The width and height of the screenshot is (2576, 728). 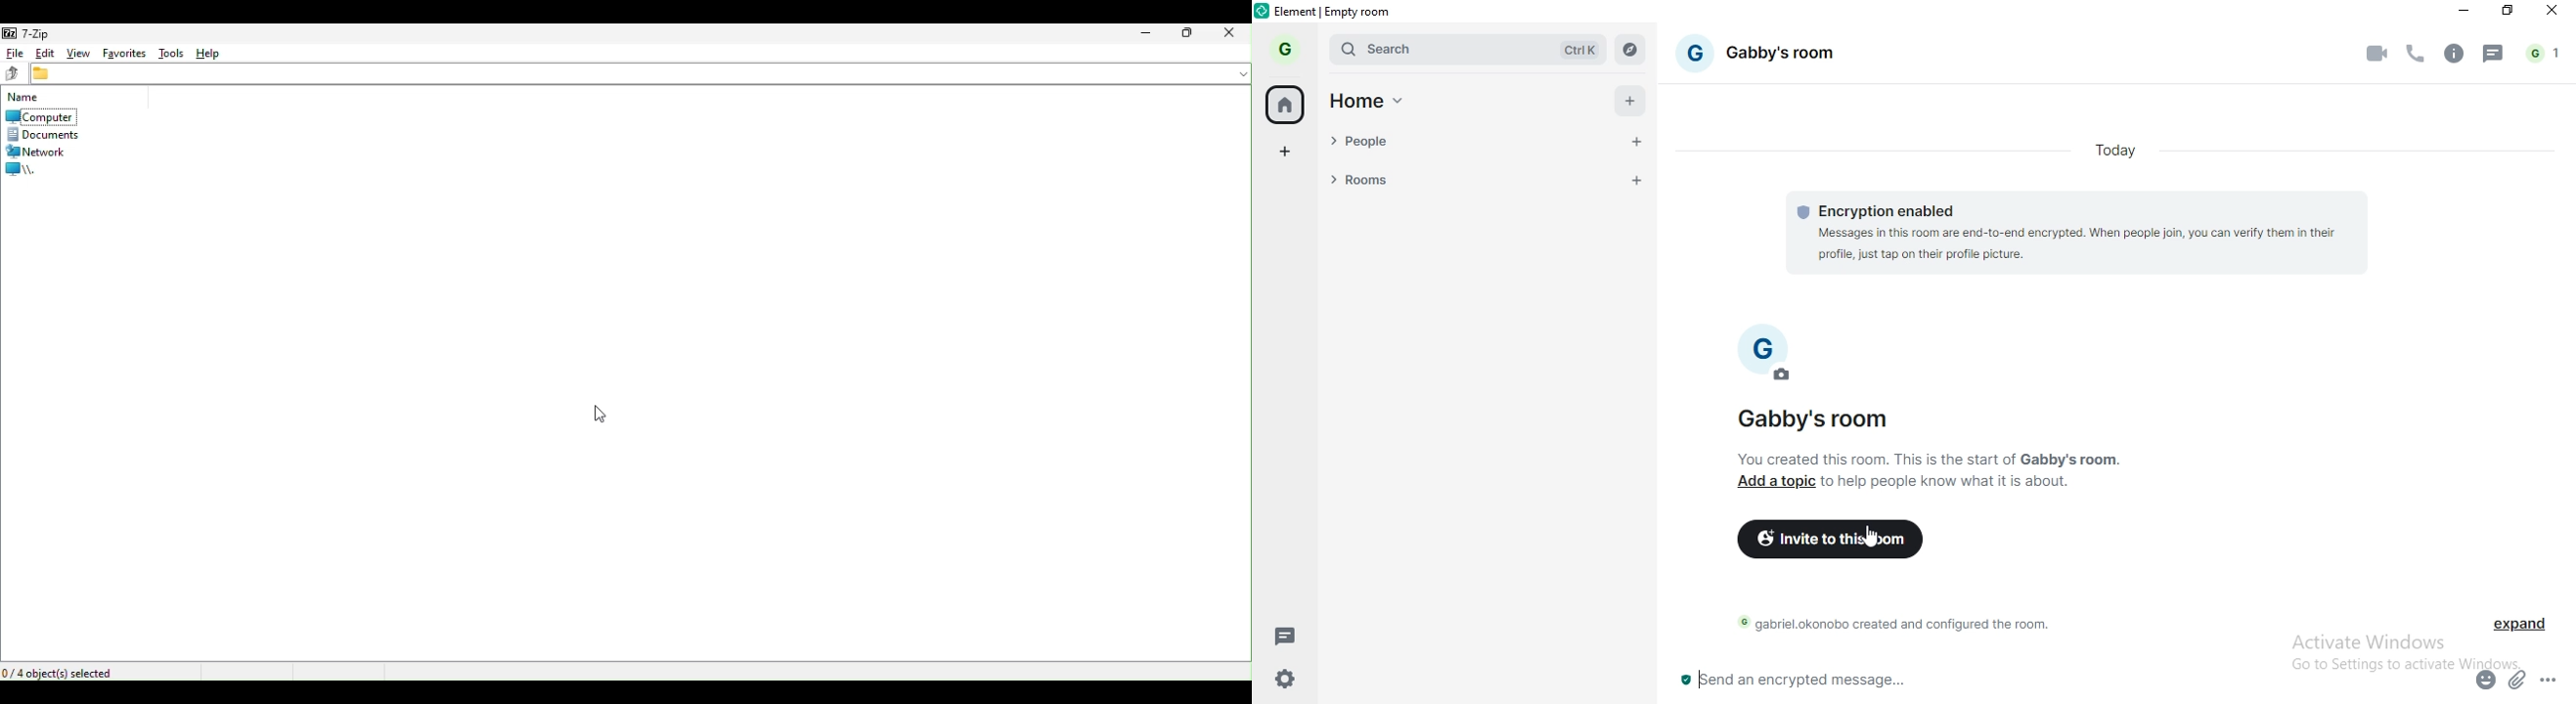 I want to click on Edit , so click(x=45, y=52).